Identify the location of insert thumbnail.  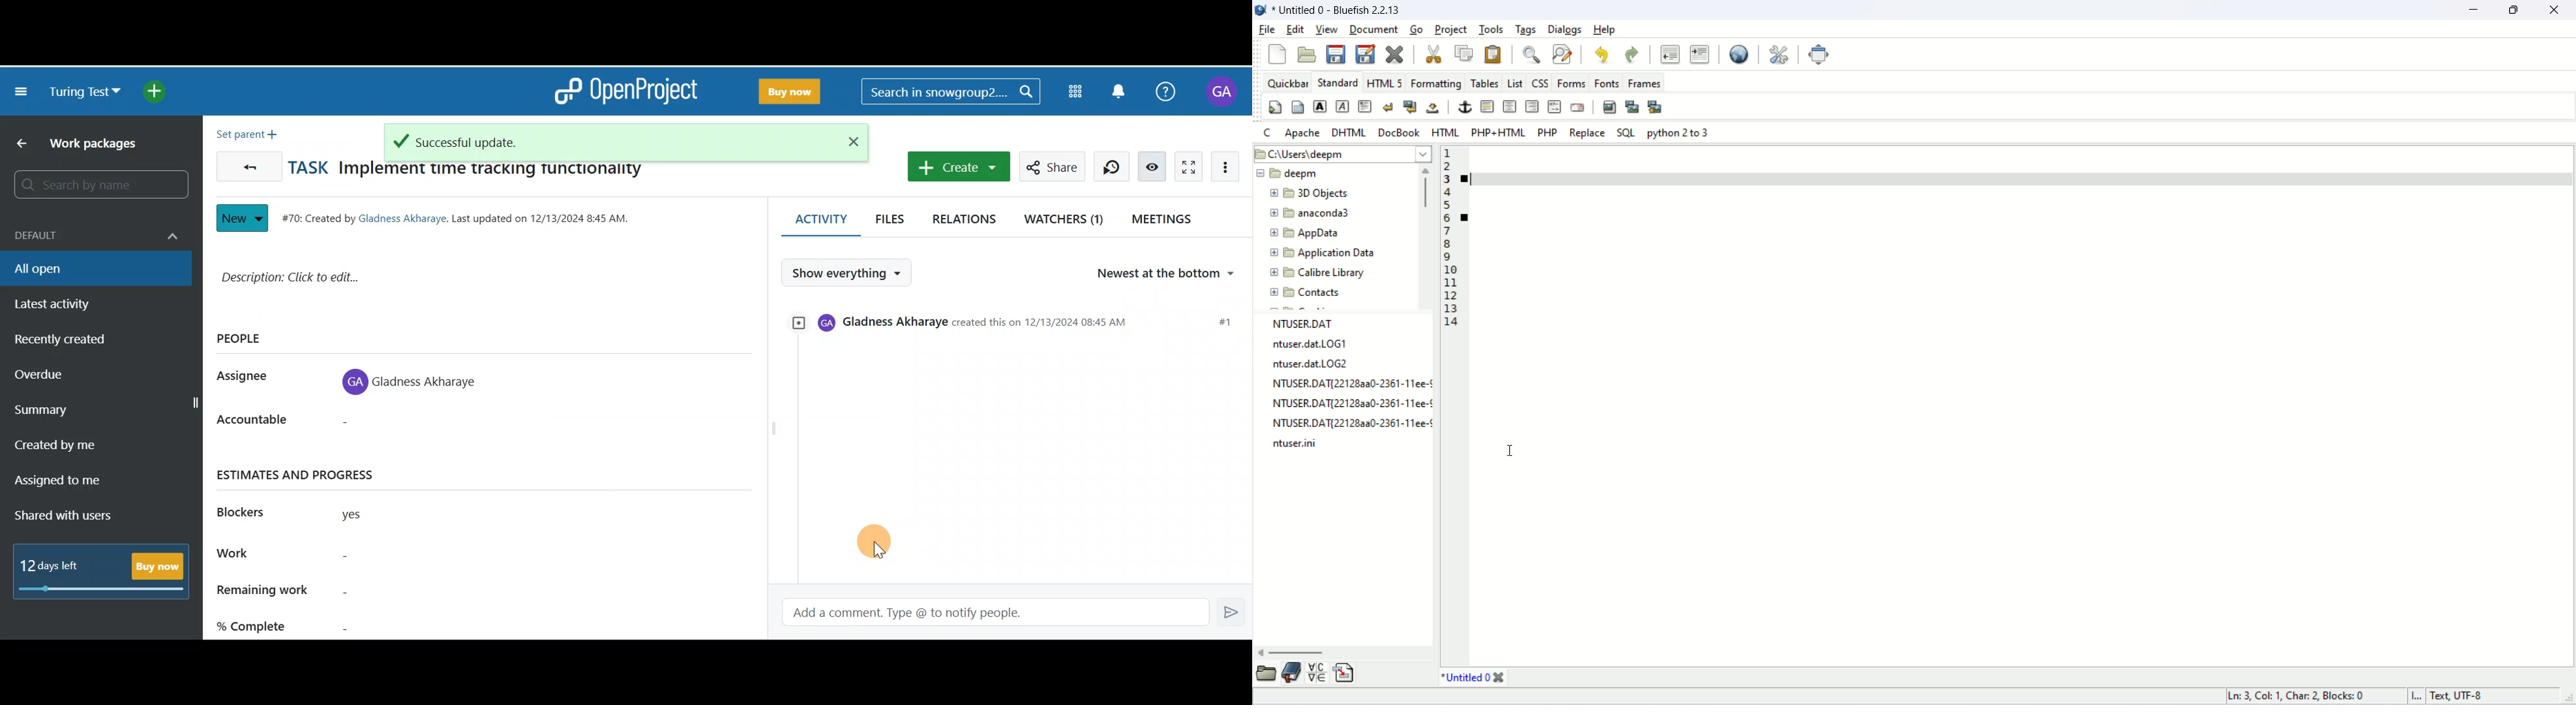
(1633, 107).